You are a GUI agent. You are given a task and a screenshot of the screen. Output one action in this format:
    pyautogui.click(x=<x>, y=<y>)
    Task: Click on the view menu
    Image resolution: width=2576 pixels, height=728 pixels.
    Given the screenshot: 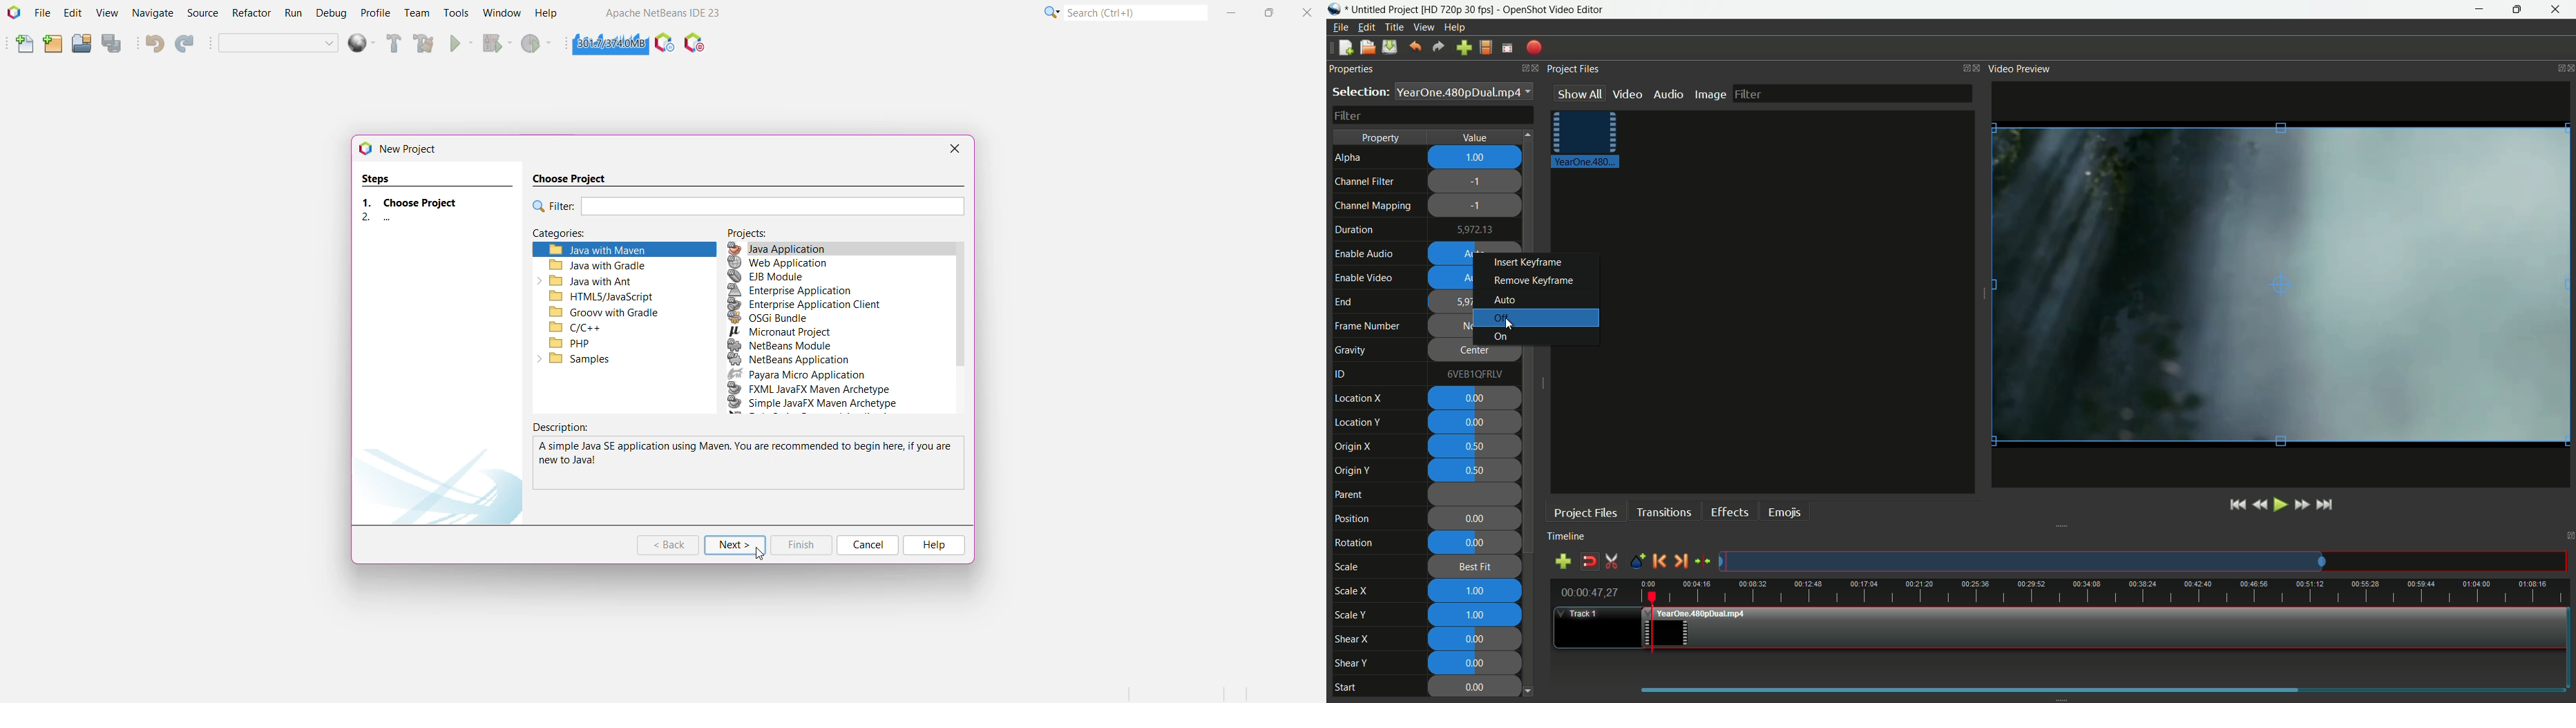 What is the action you would take?
    pyautogui.click(x=1423, y=28)
    